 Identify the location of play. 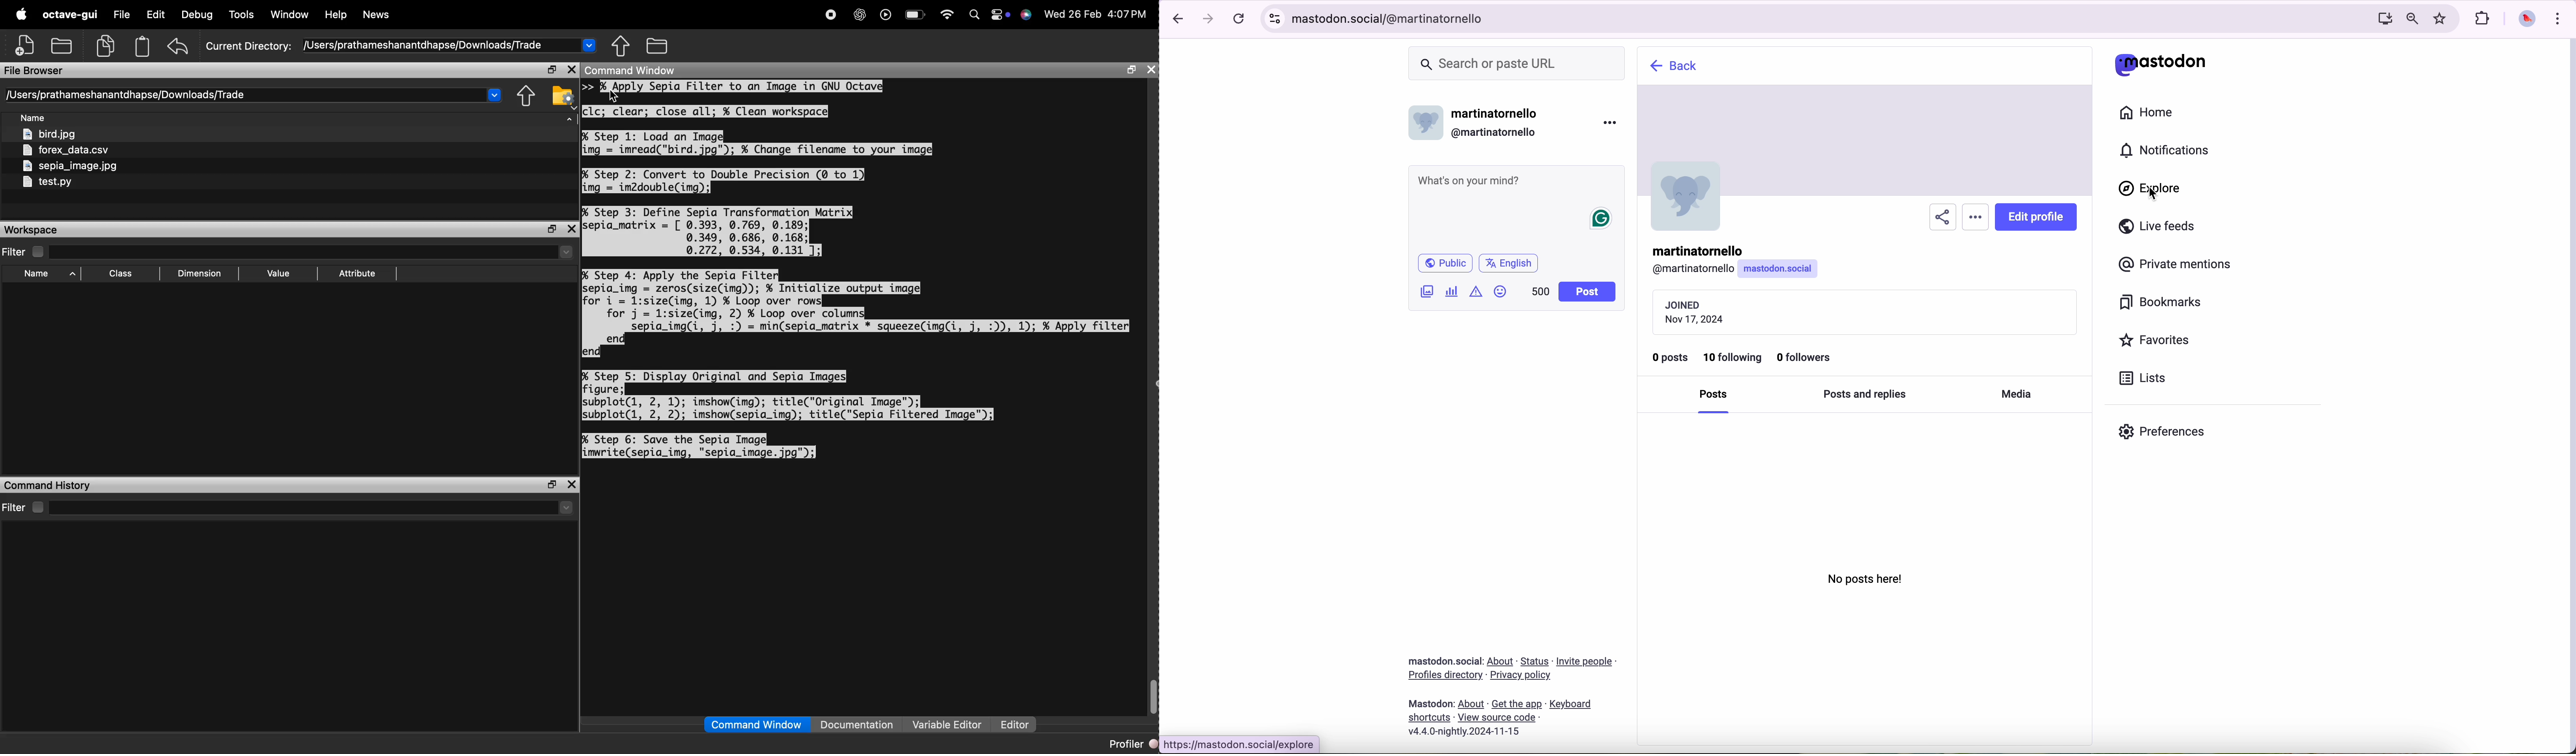
(886, 15).